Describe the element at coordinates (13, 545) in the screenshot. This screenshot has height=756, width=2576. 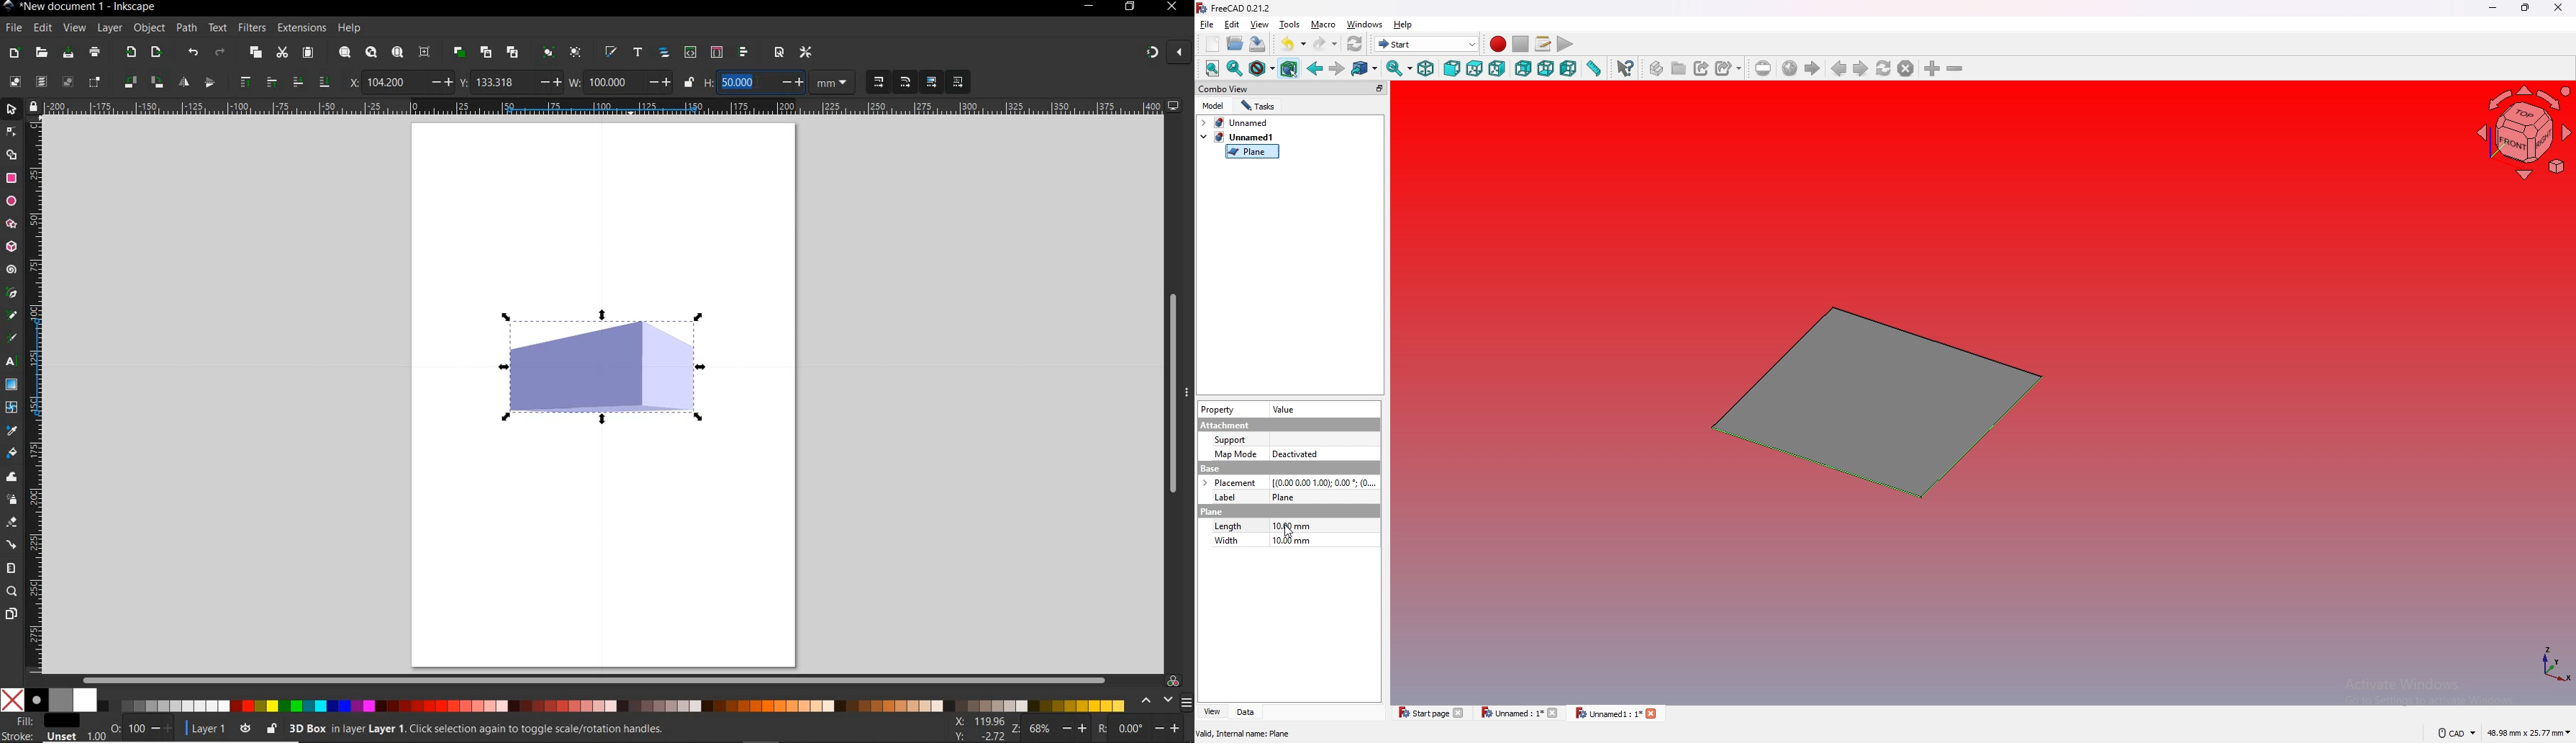
I see `connector tool` at that location.